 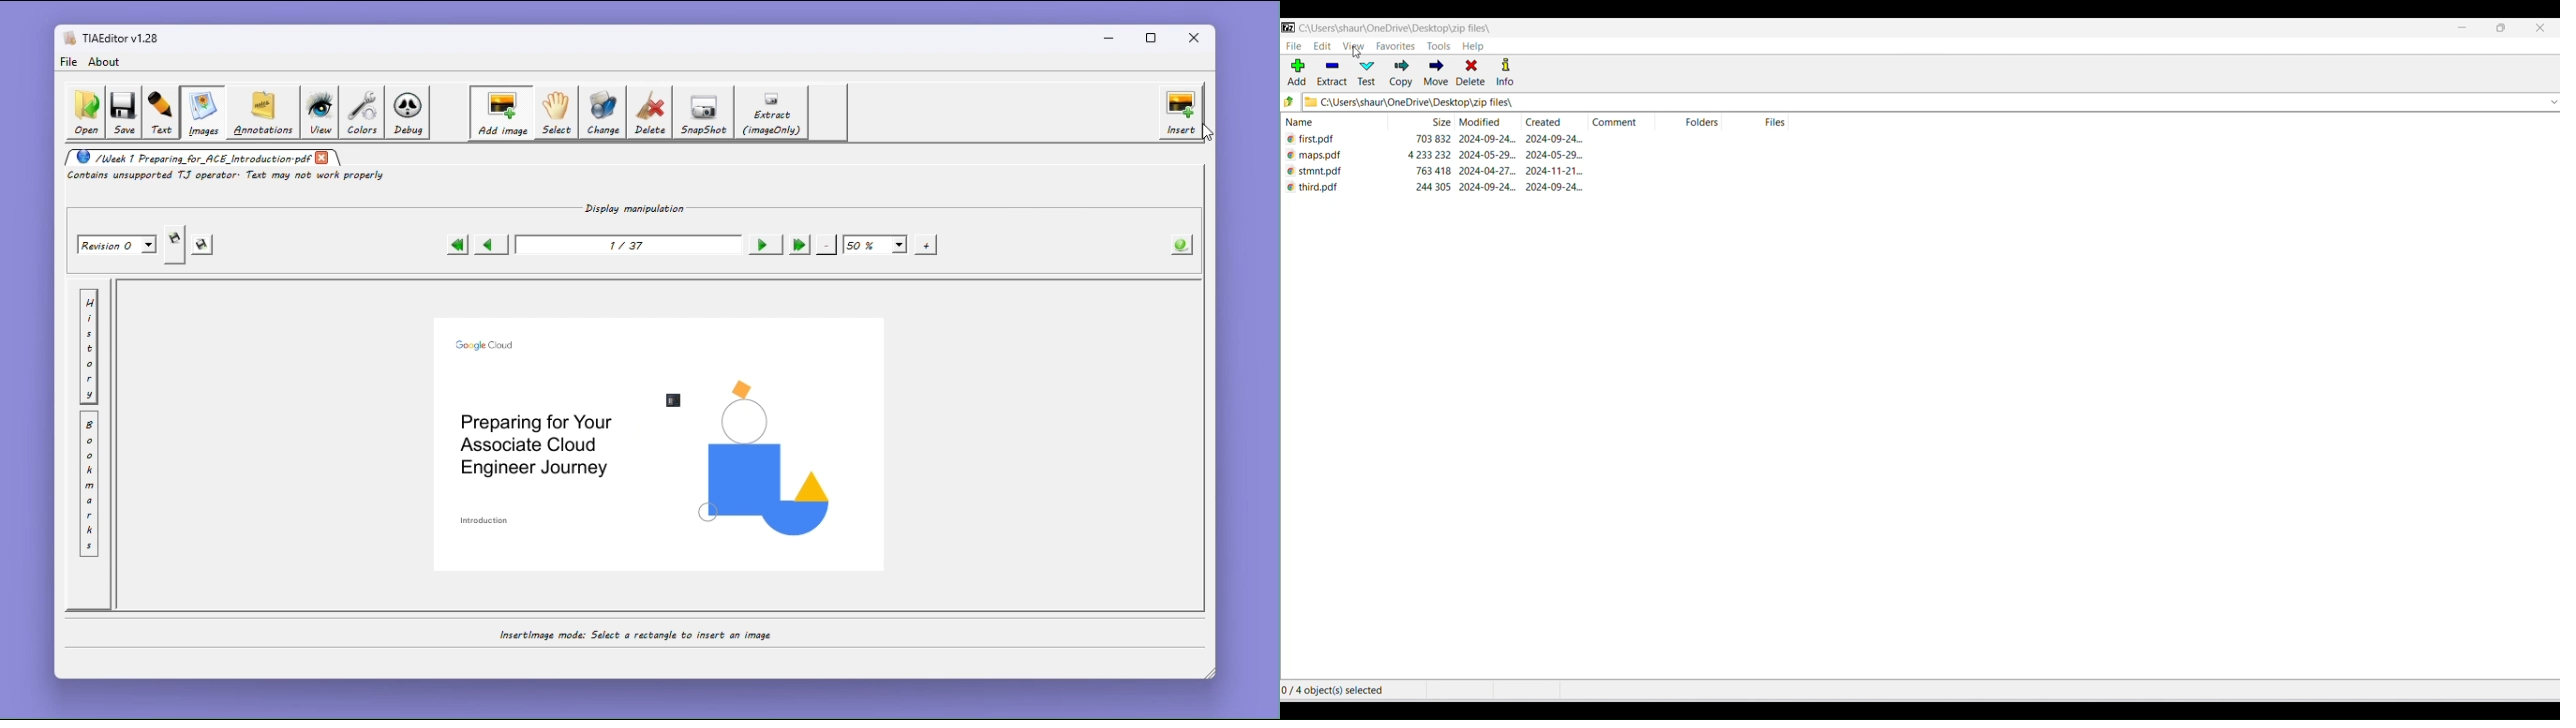 What do you see at coordinates (1431, 187) in the screenshot?
I see `size of file` at bounding box center [1431, 187].